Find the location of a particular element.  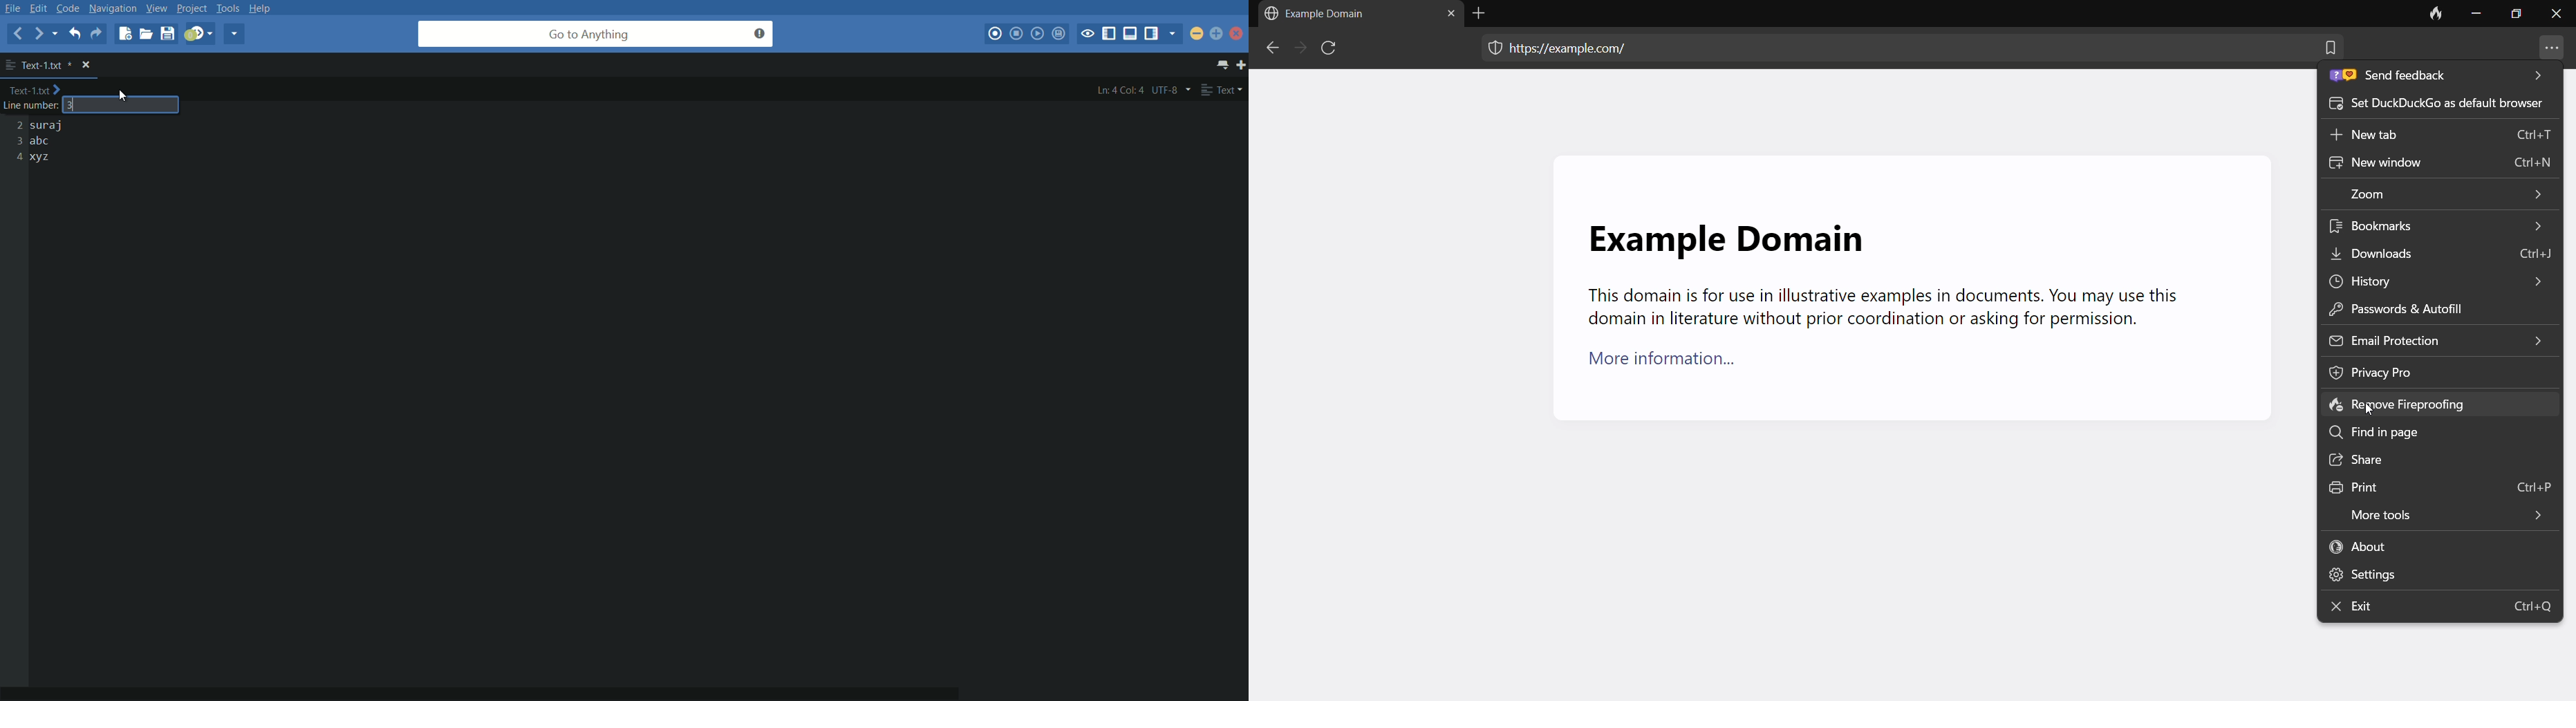

set duckduckgo as default browser is located at coordinates (2438, 108).